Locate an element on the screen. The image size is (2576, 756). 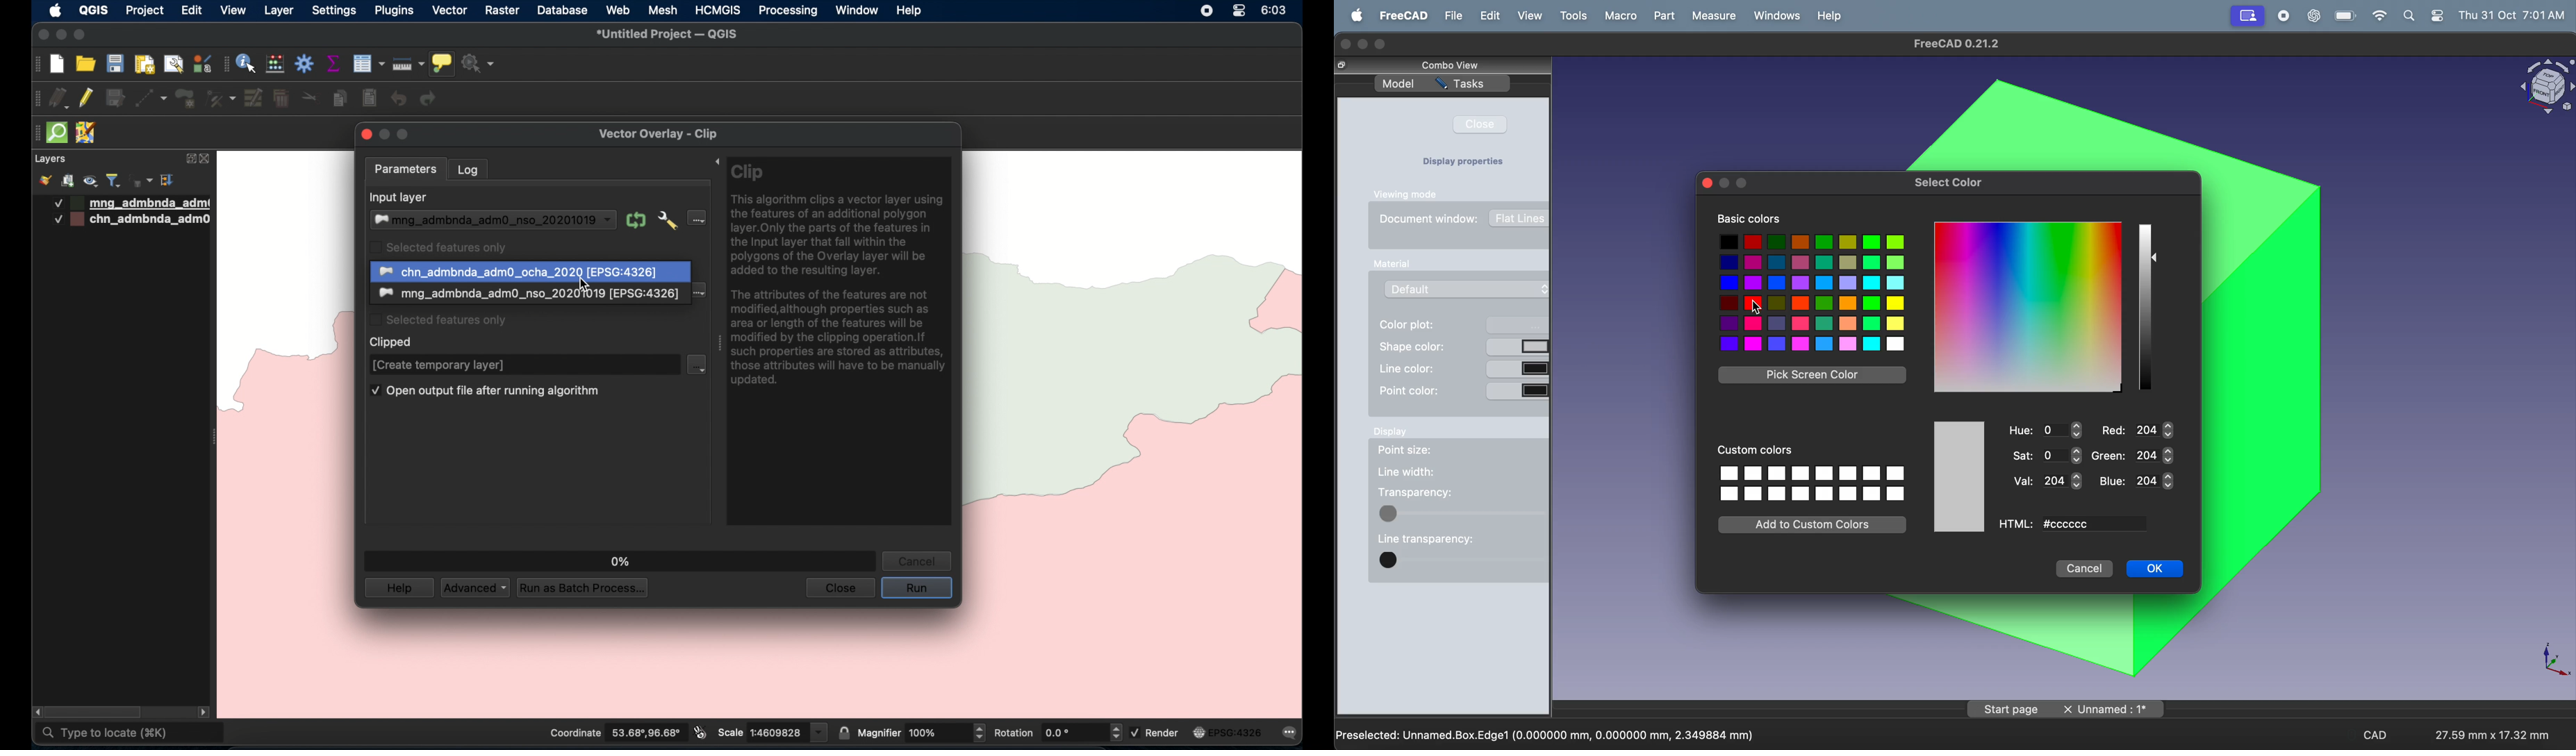
apple widgets is located at coordinates (2424, 16).